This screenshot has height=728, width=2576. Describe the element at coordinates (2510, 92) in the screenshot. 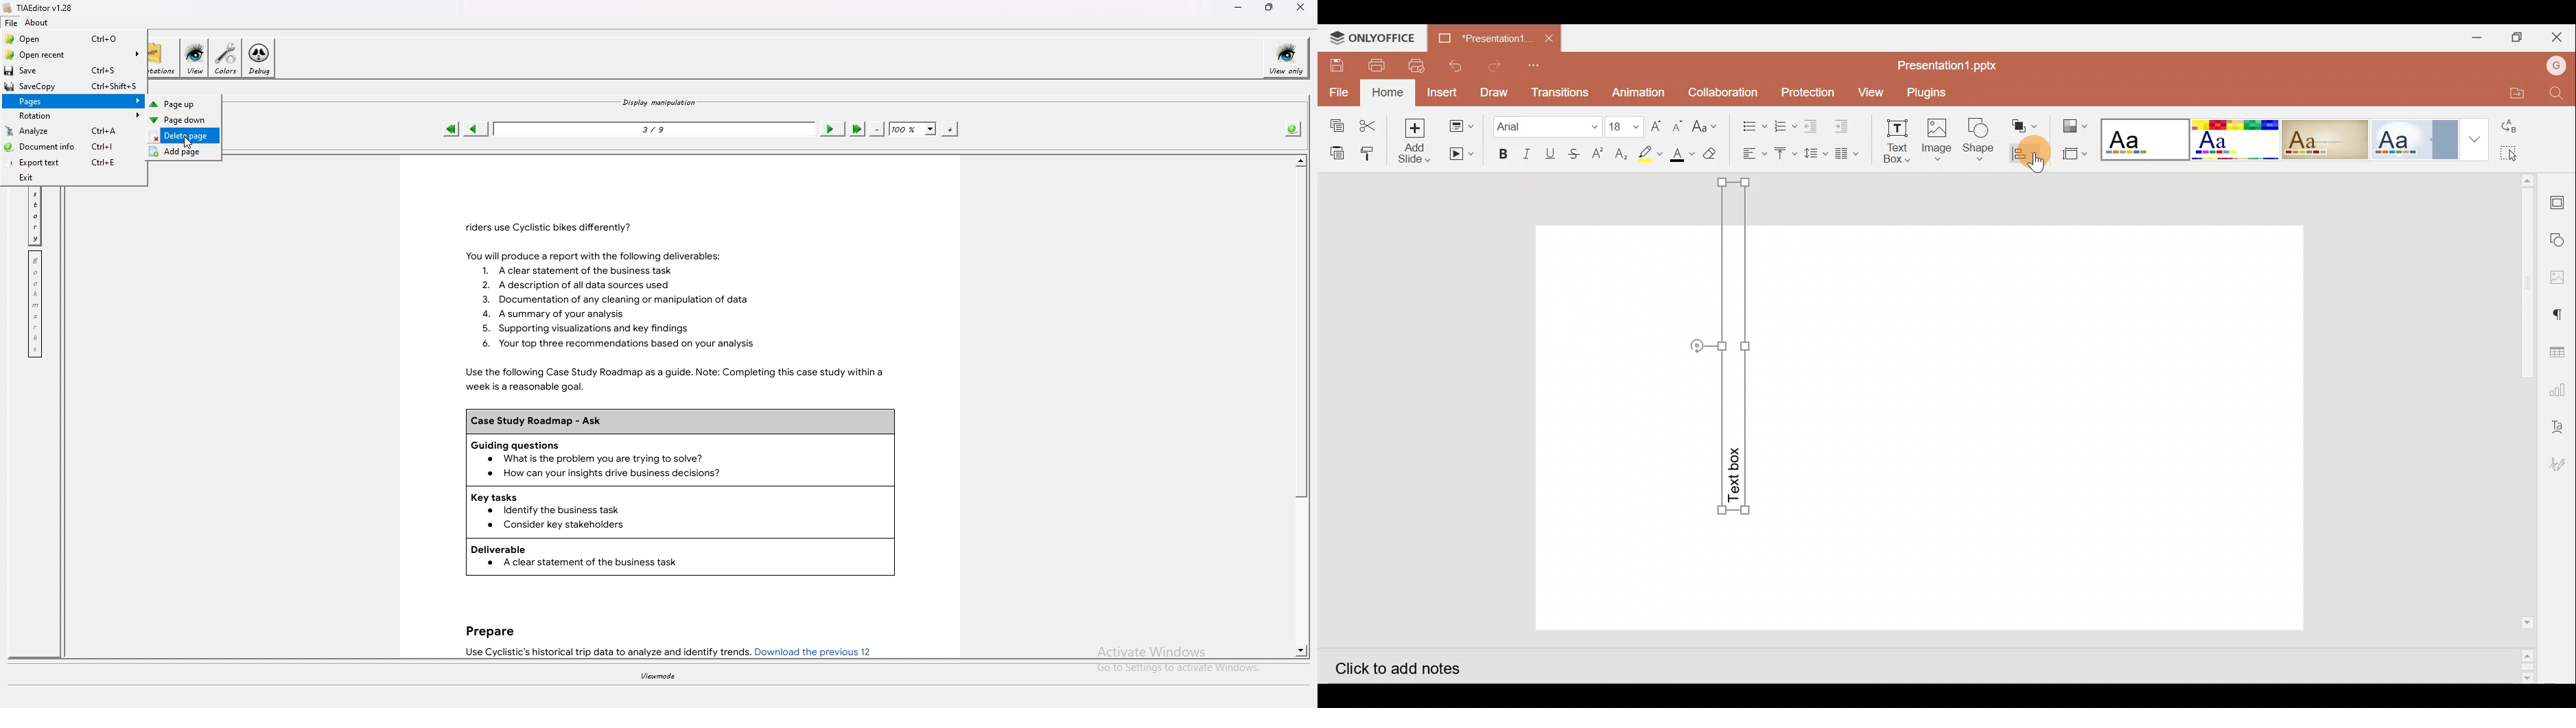

I see `Open file location` at that location.